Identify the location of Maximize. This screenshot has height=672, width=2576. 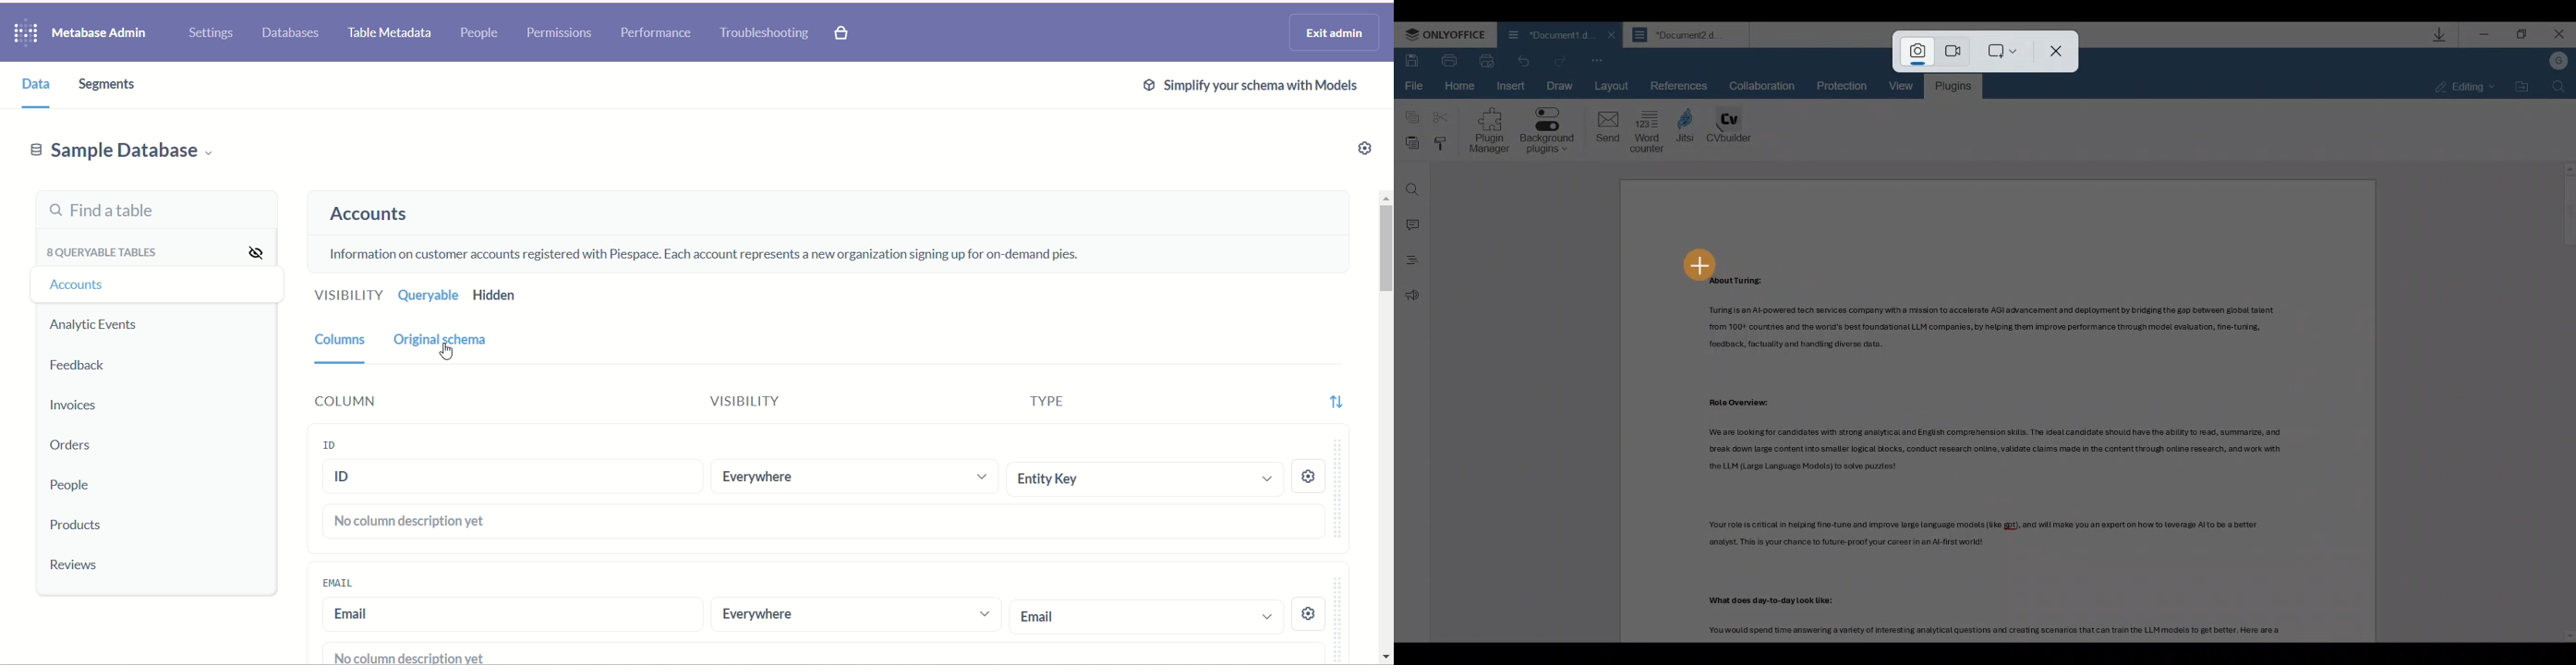
(2524, 37).